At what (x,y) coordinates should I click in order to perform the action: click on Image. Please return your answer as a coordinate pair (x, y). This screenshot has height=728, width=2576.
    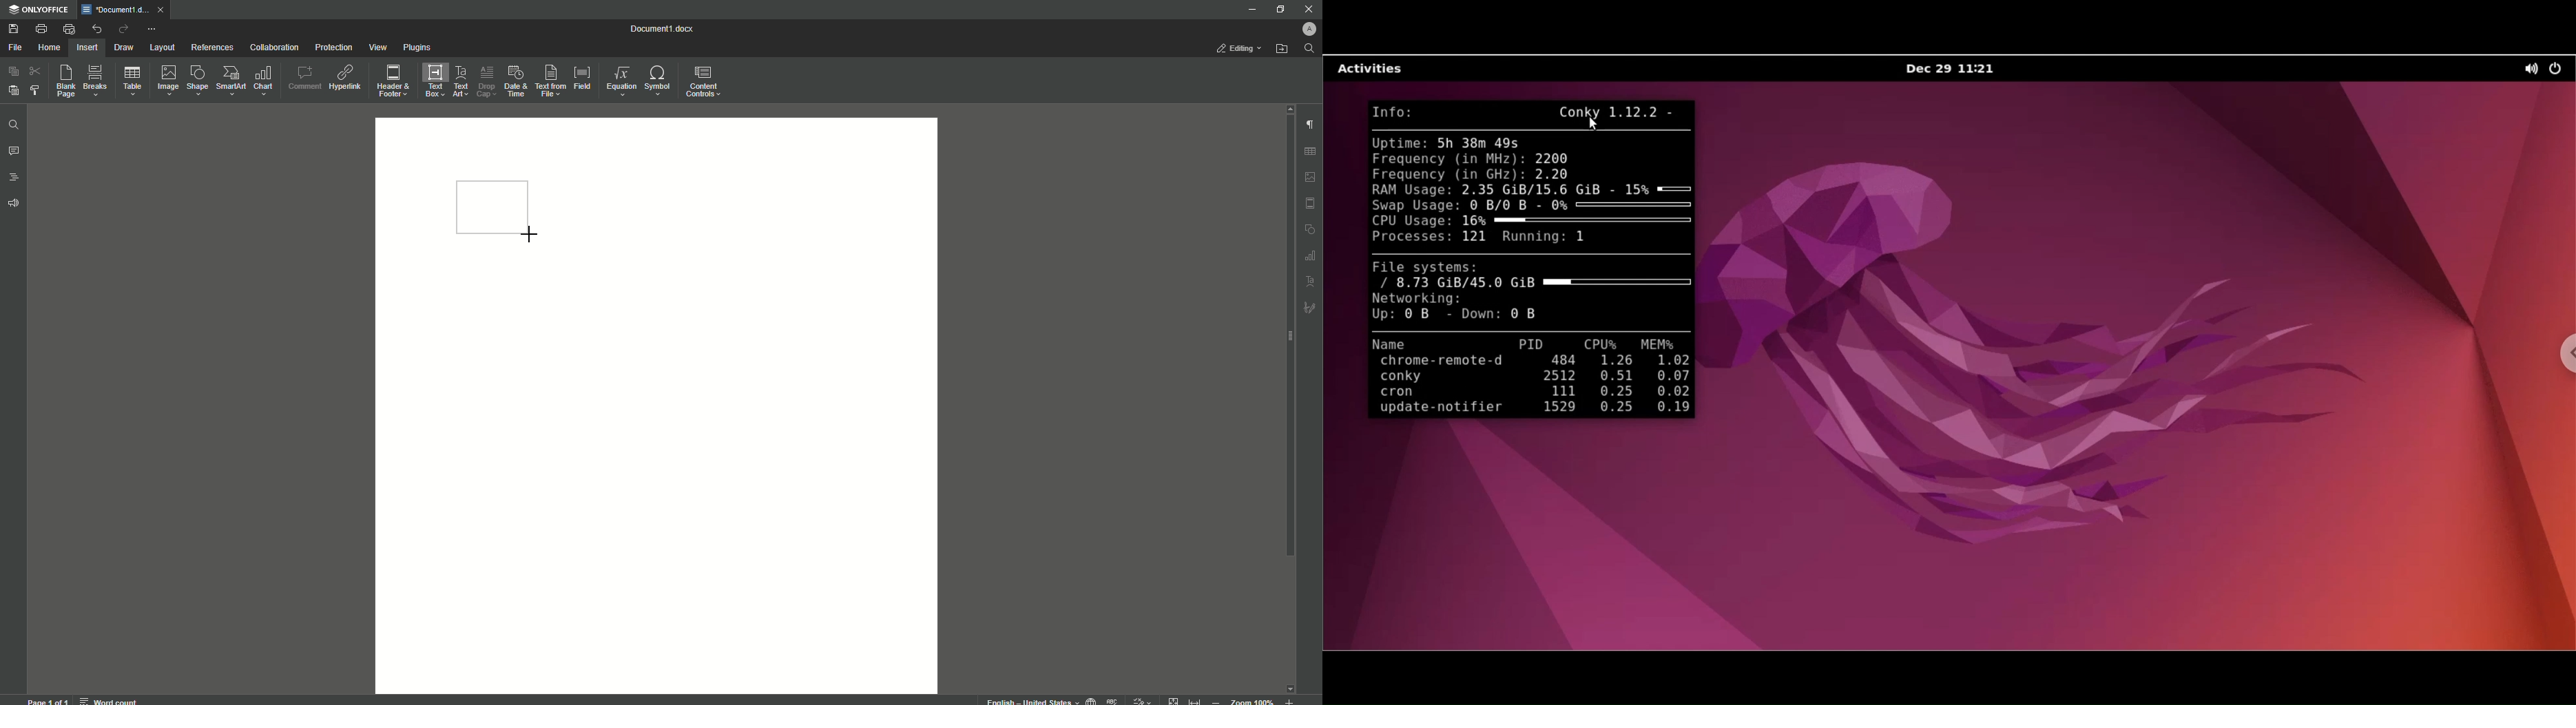
    Looking at the image, I should click on (167, 80).